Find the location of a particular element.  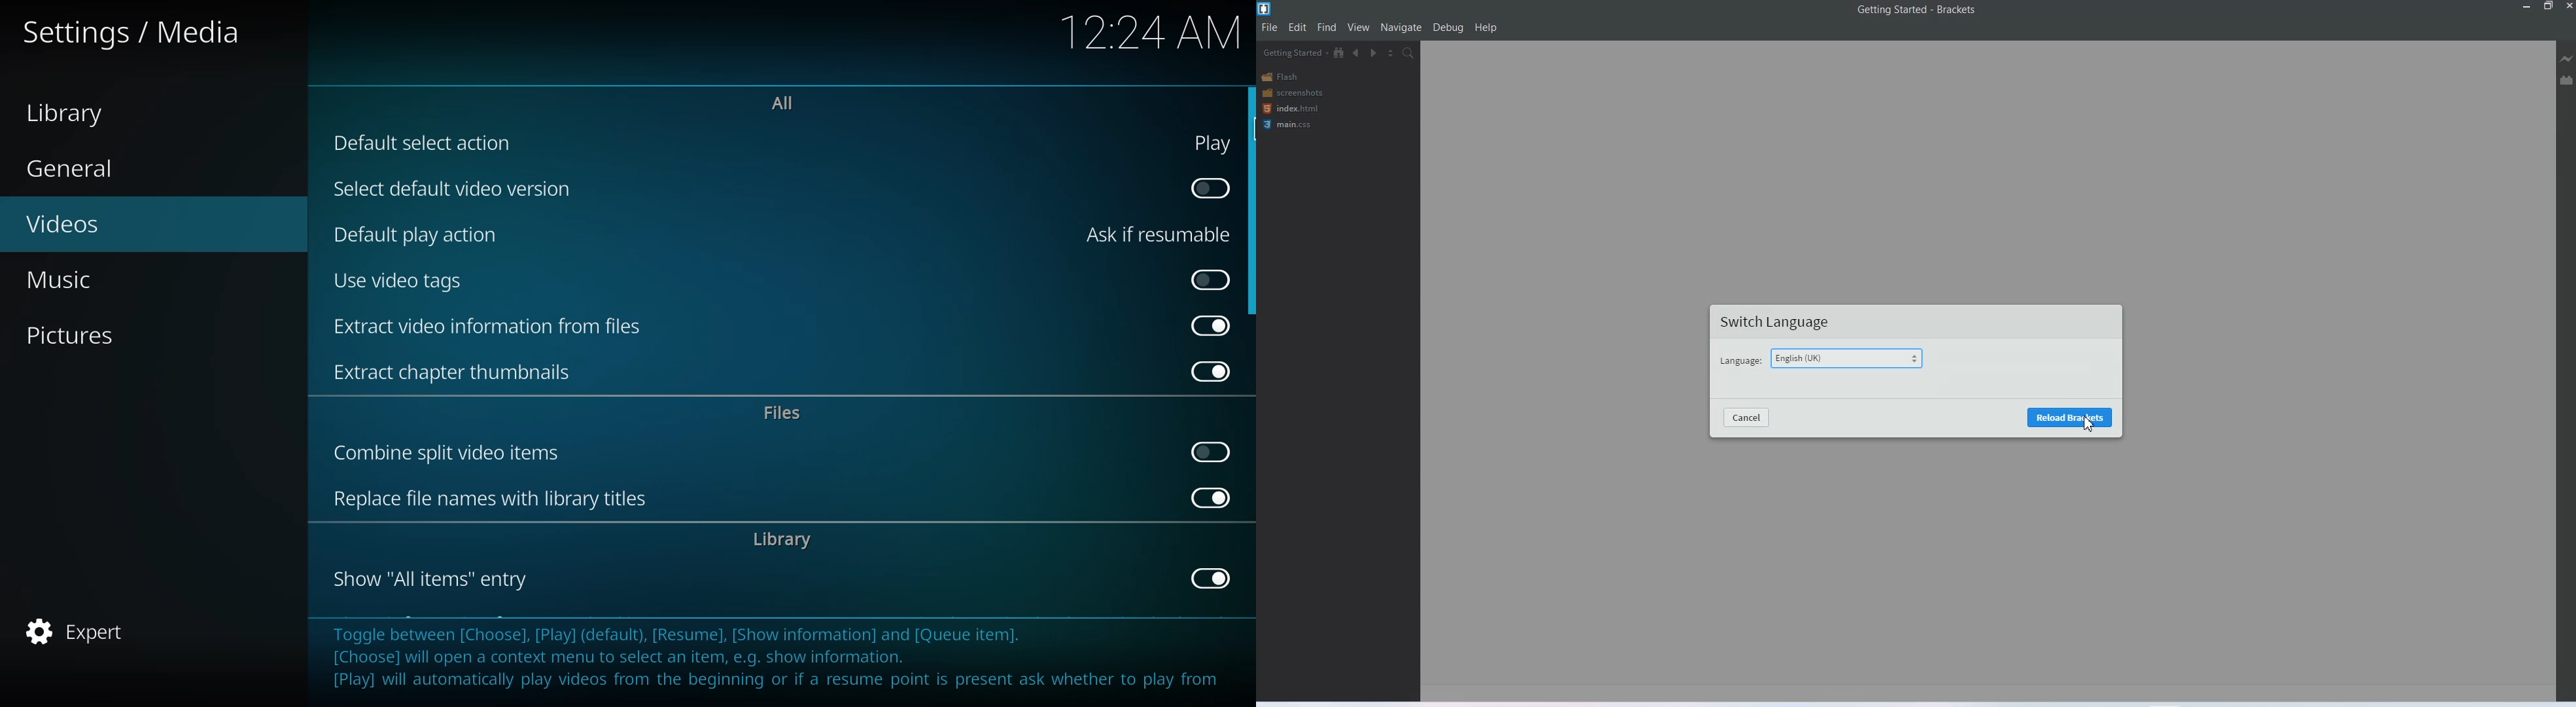

Gating started is located at coordinates (1291, 53).